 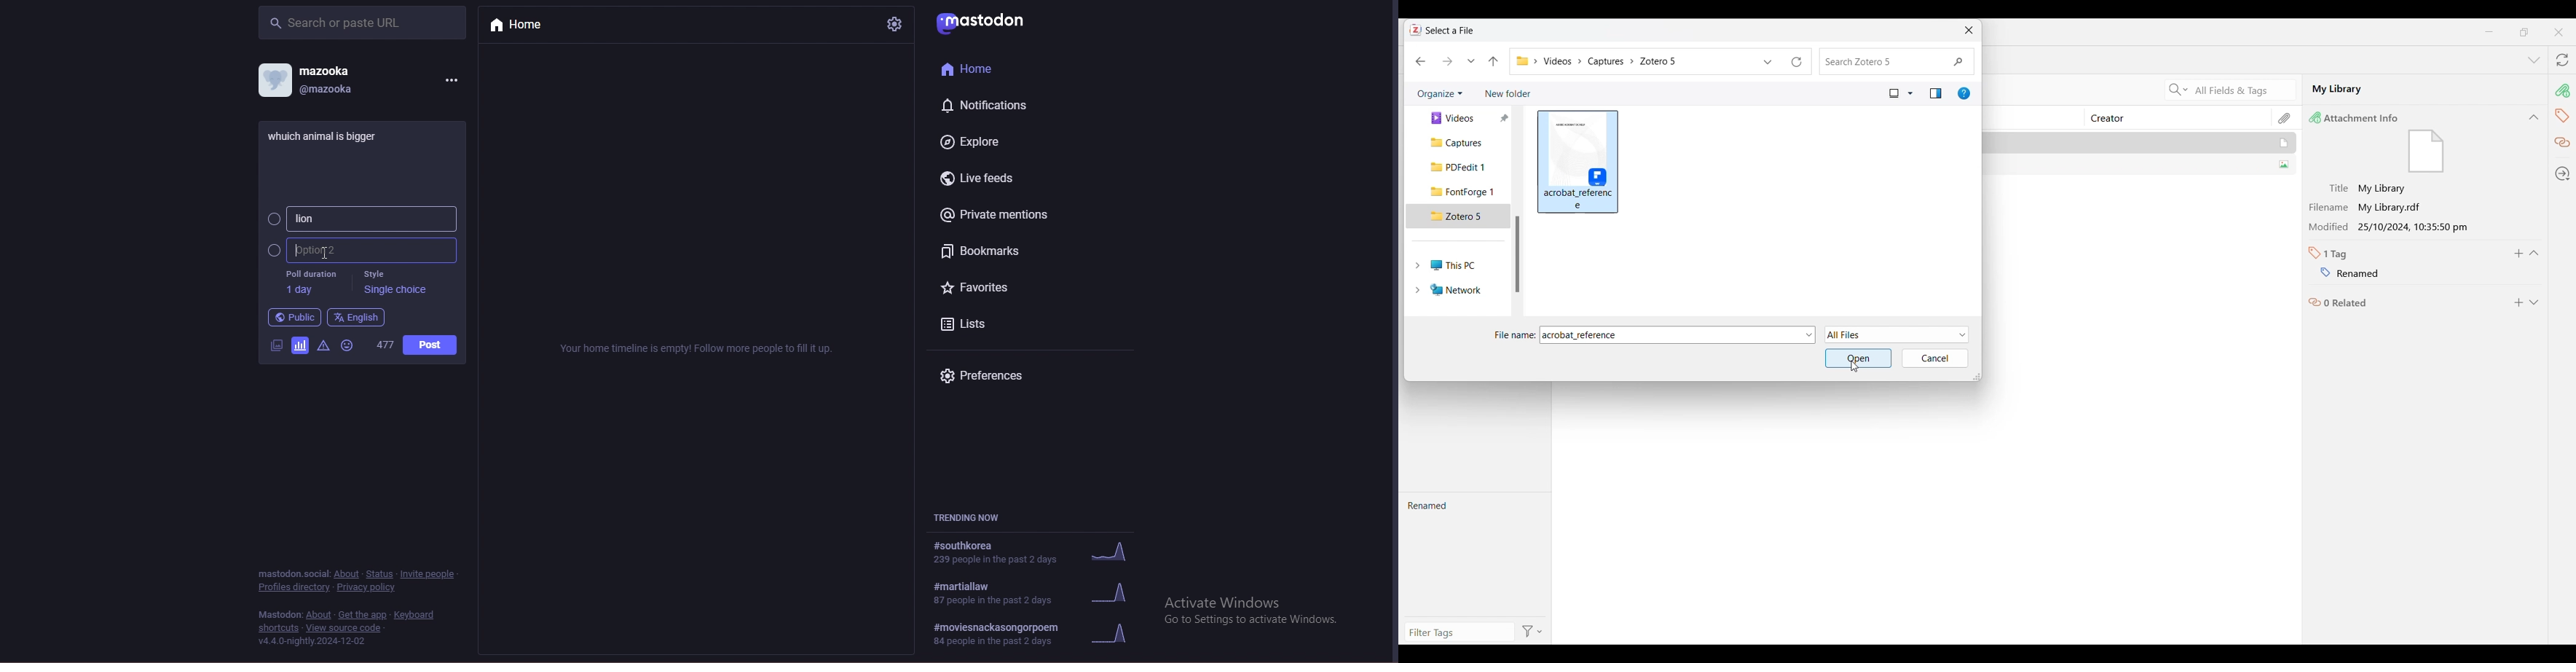 I want to click on Filter options, so click(x=1533, y=630).